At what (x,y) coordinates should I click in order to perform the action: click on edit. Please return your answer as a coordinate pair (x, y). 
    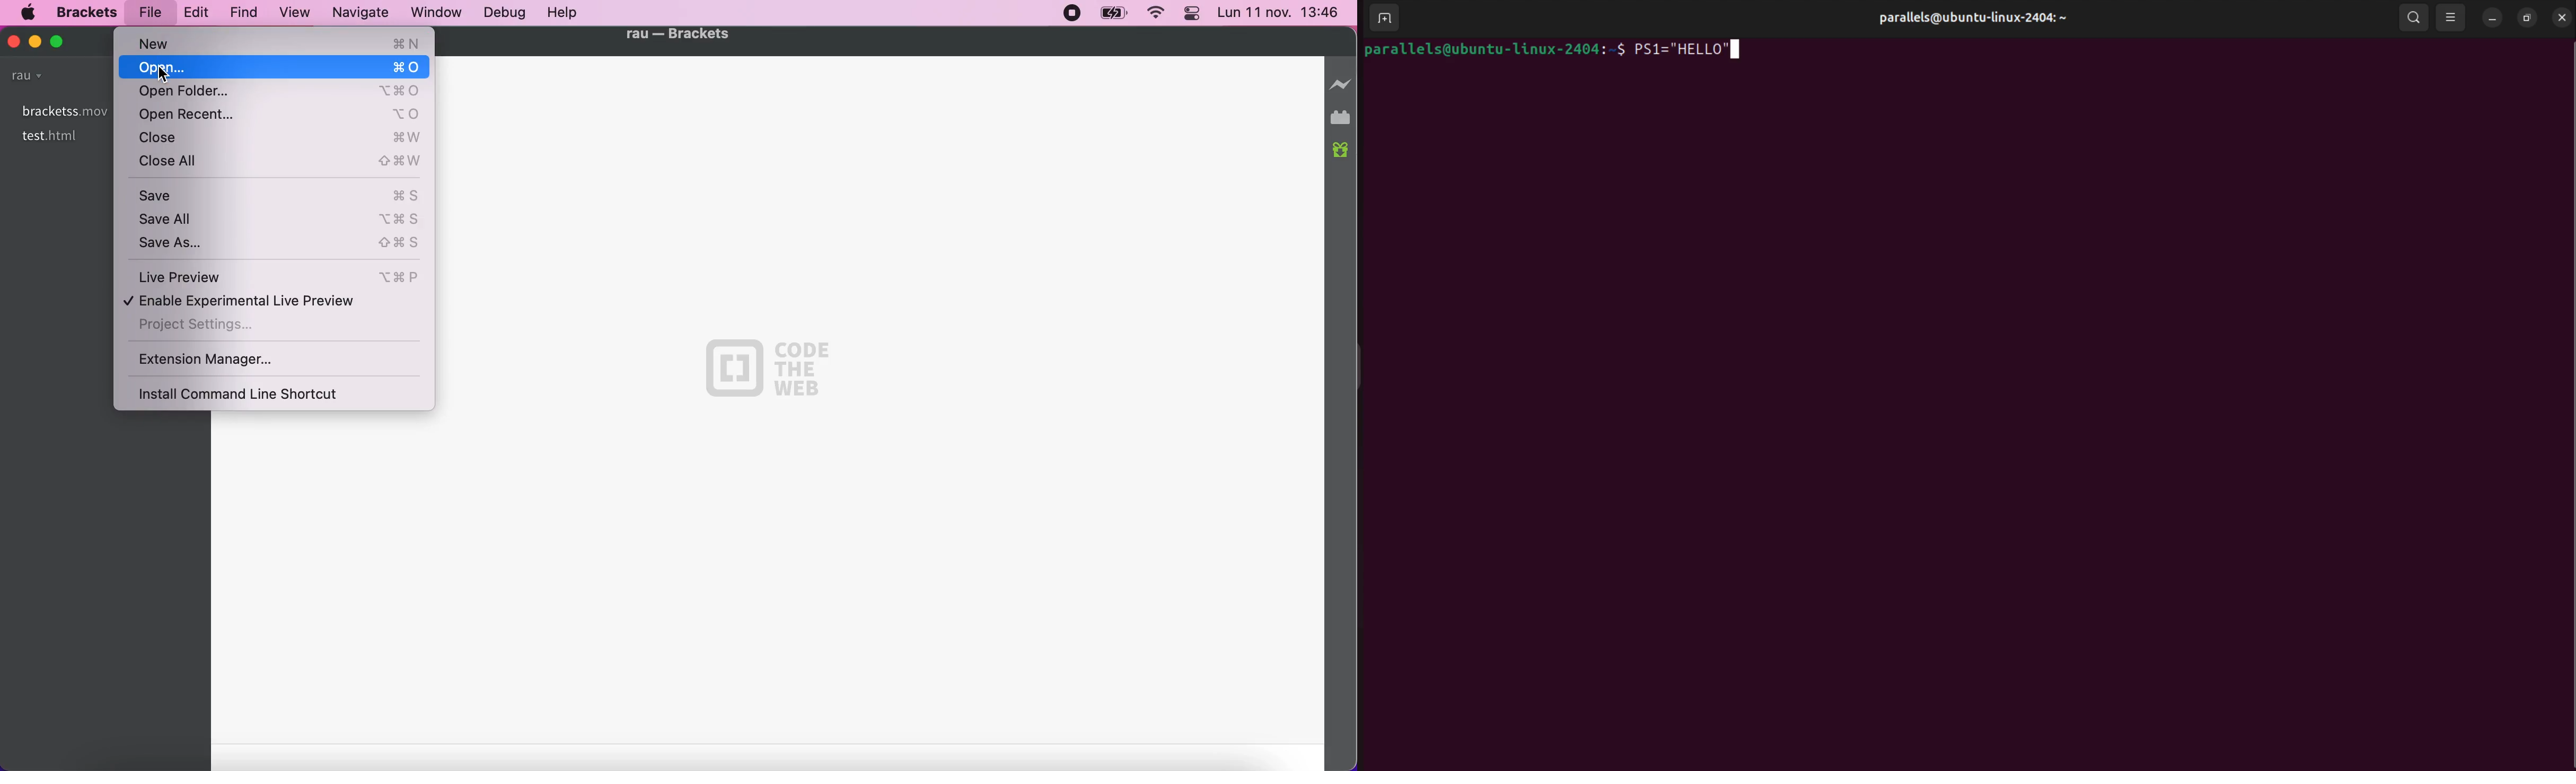
    Looking at the image, I should click on (194, 12).